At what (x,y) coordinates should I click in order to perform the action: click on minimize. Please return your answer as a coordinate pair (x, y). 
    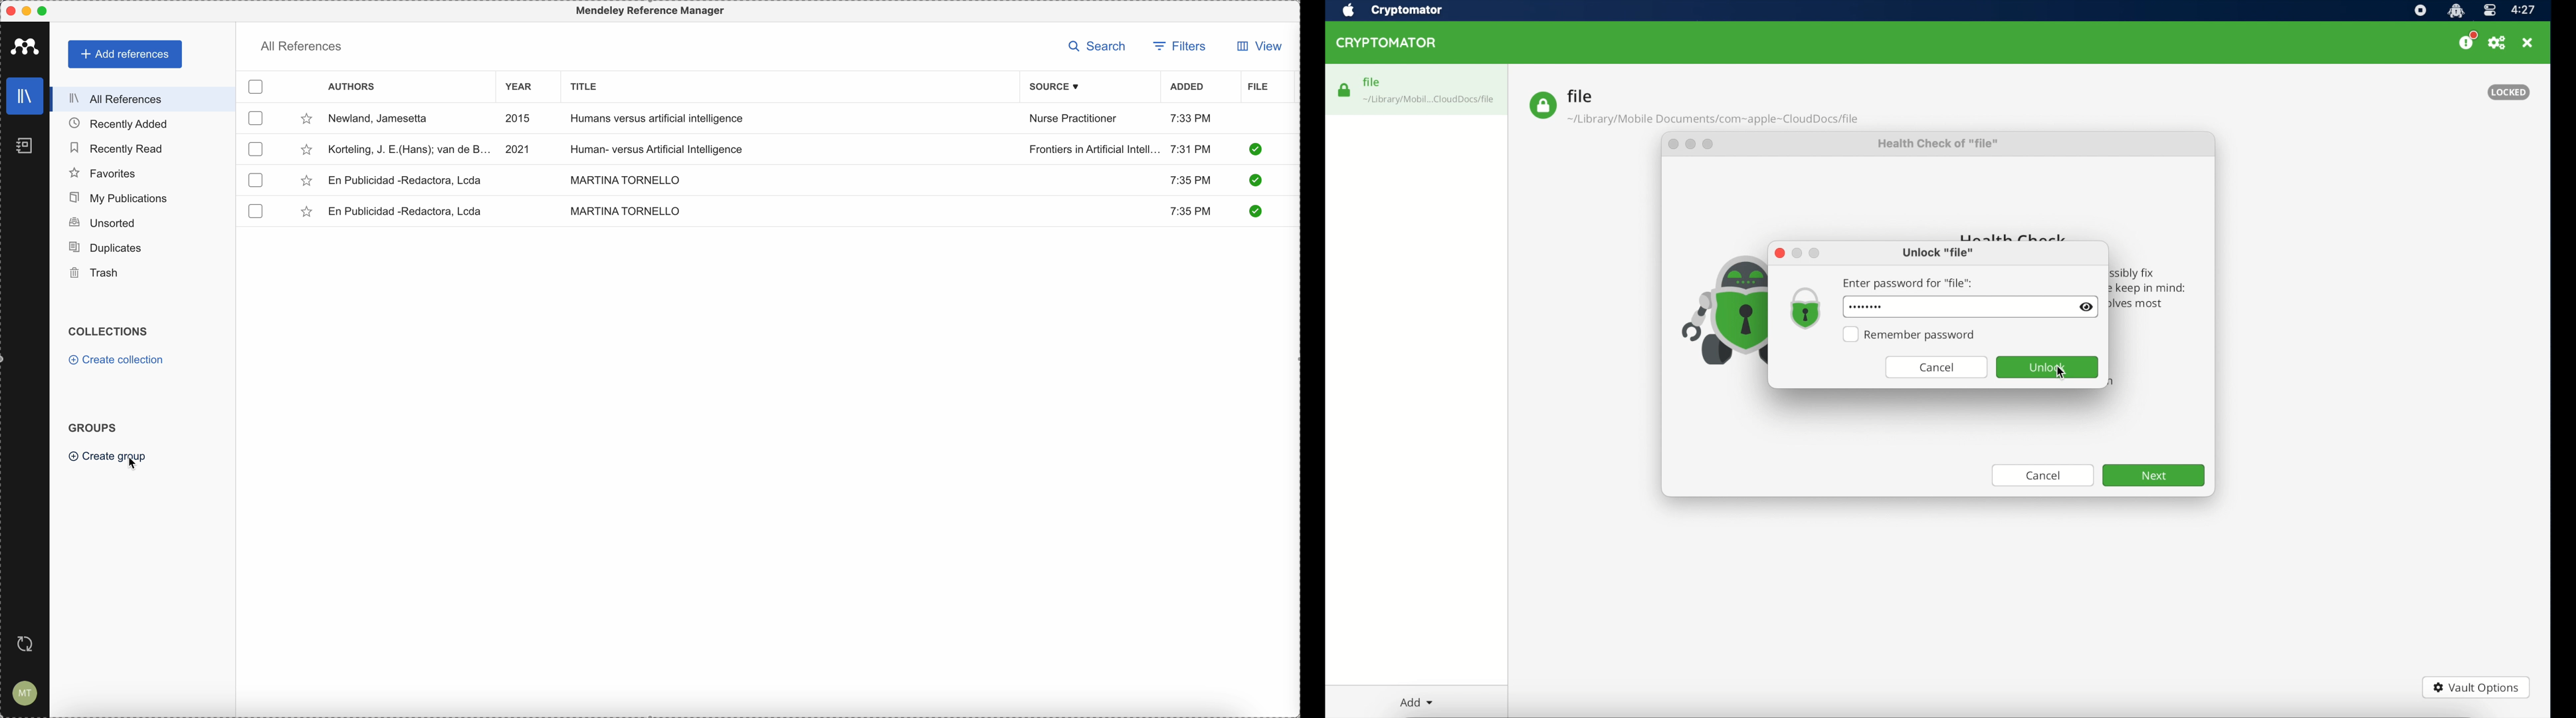
    Looking at the image, I should click on (29, 12).